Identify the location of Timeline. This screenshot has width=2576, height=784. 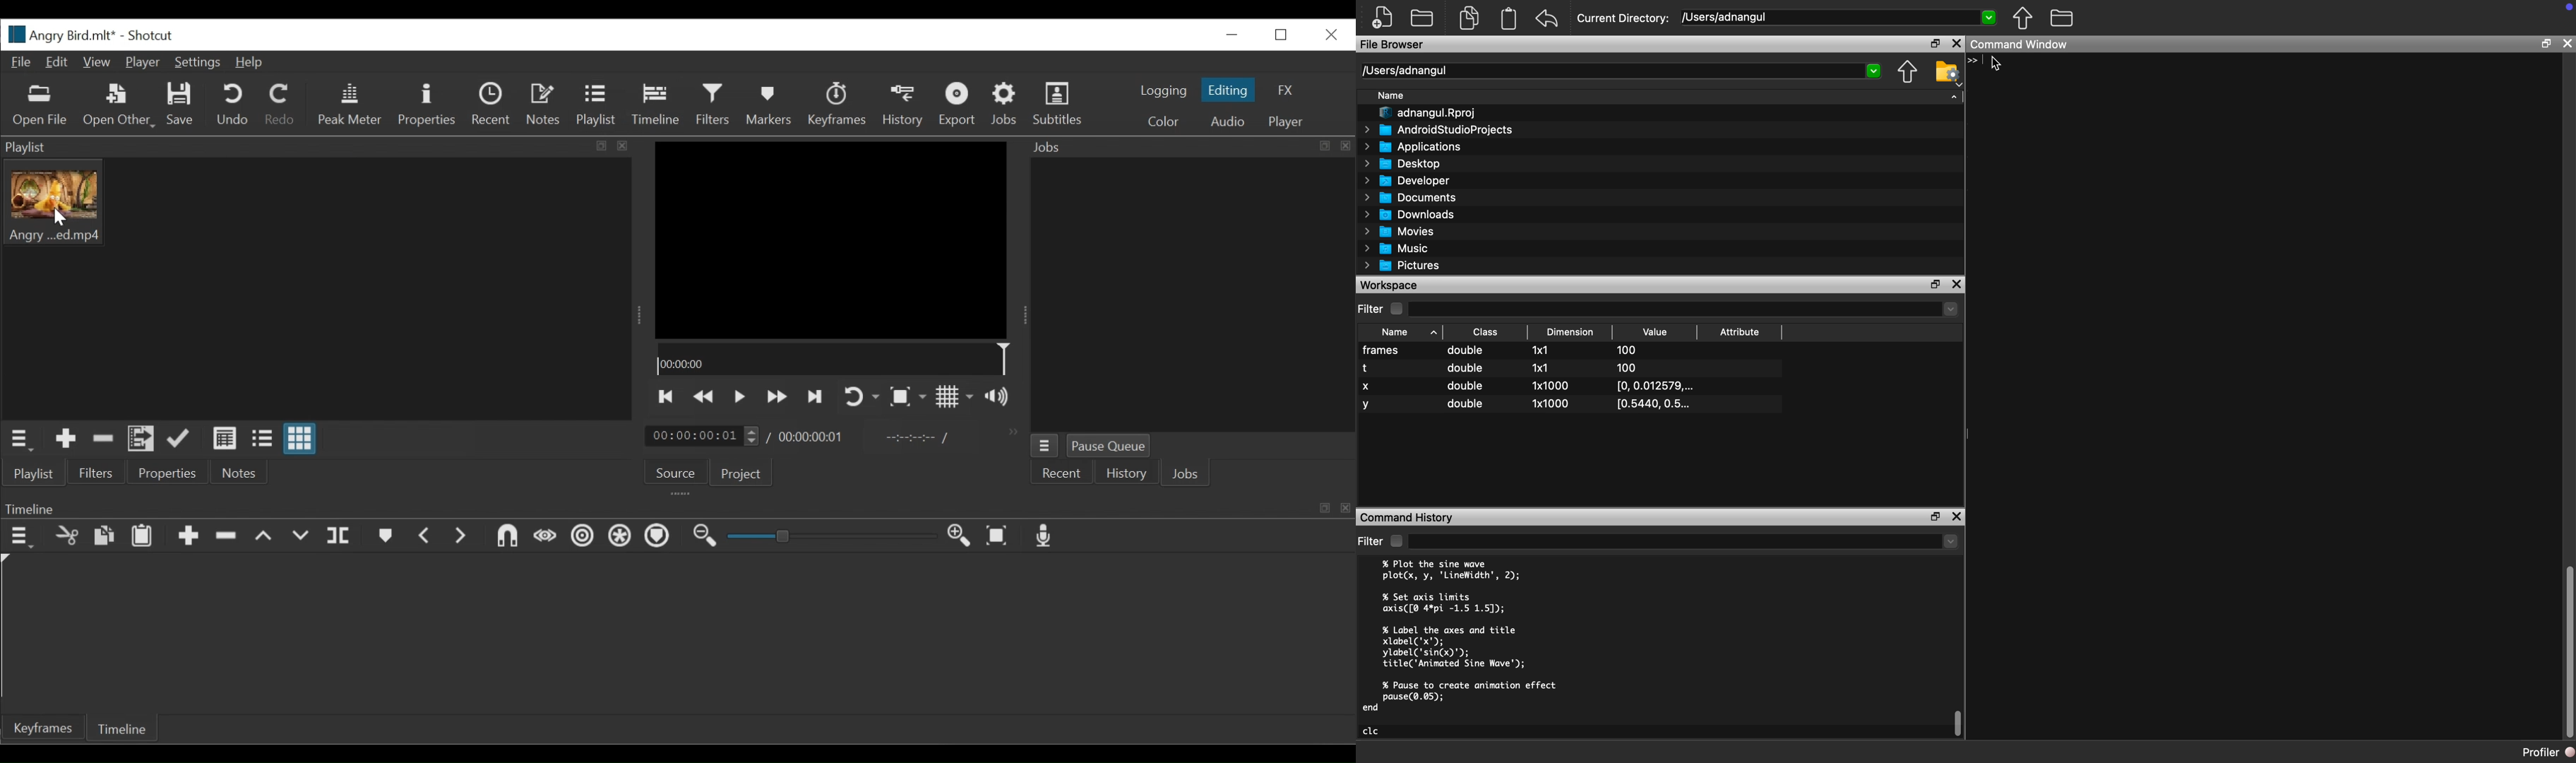
(657, 105).